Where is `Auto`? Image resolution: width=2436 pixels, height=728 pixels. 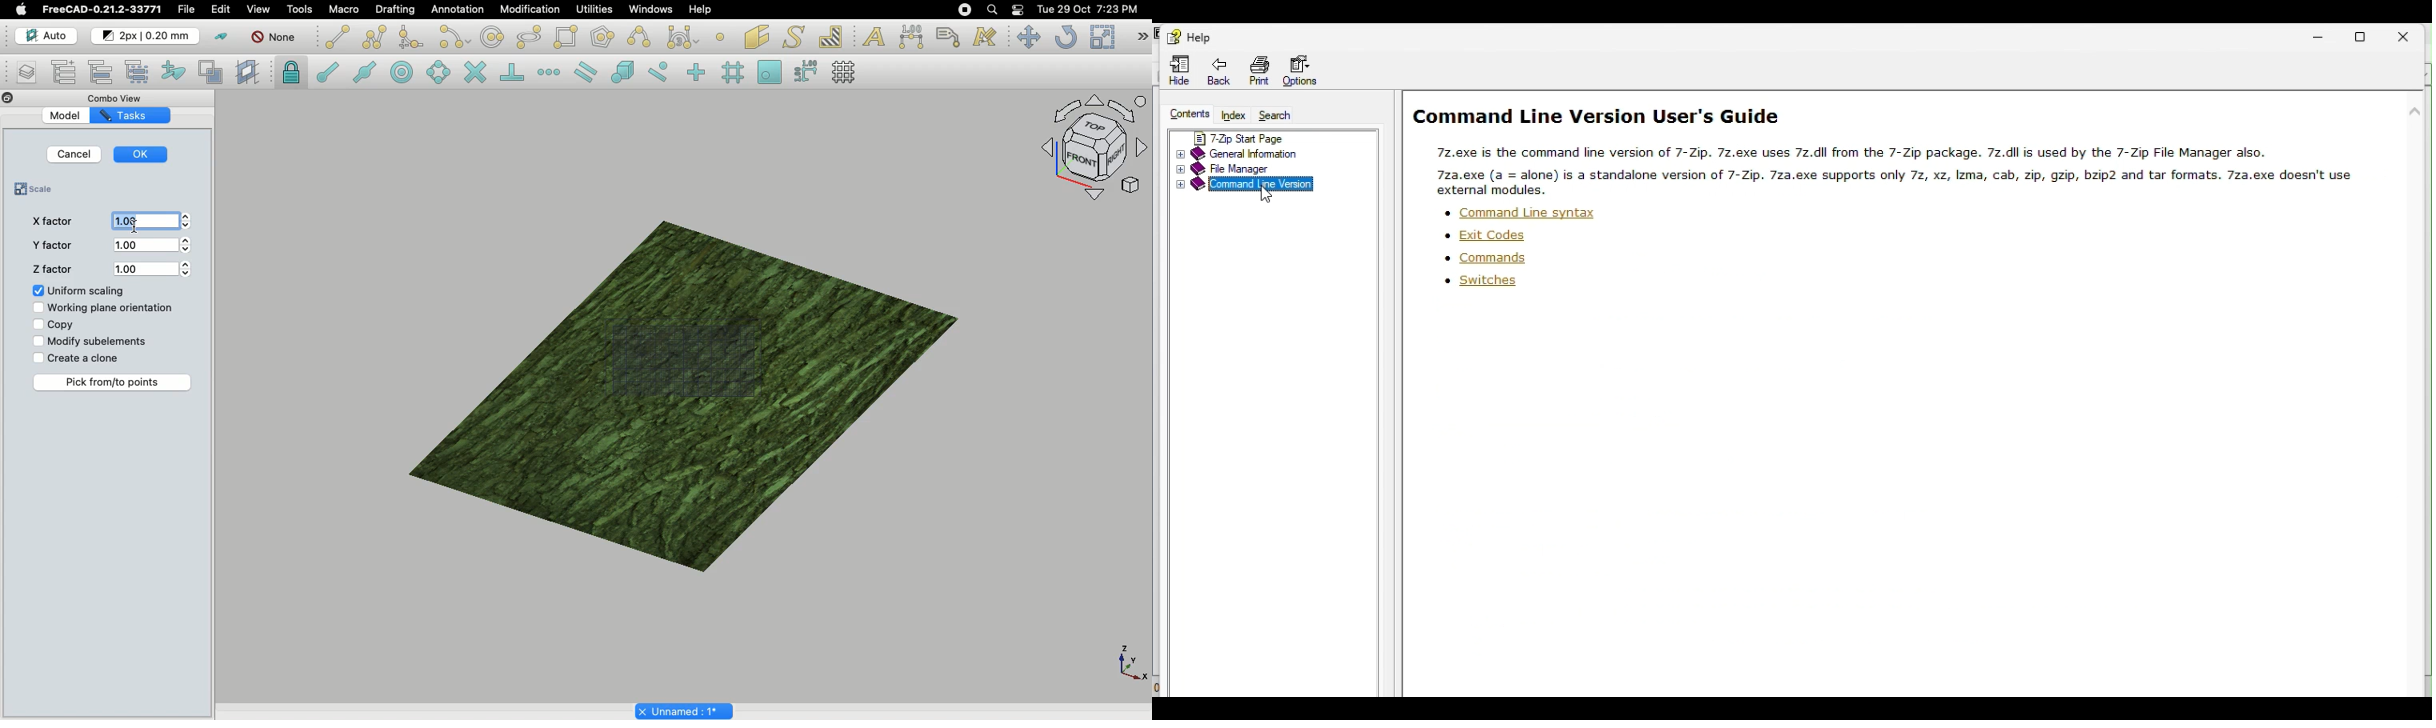 Auto is located at coordinates (41, 35).